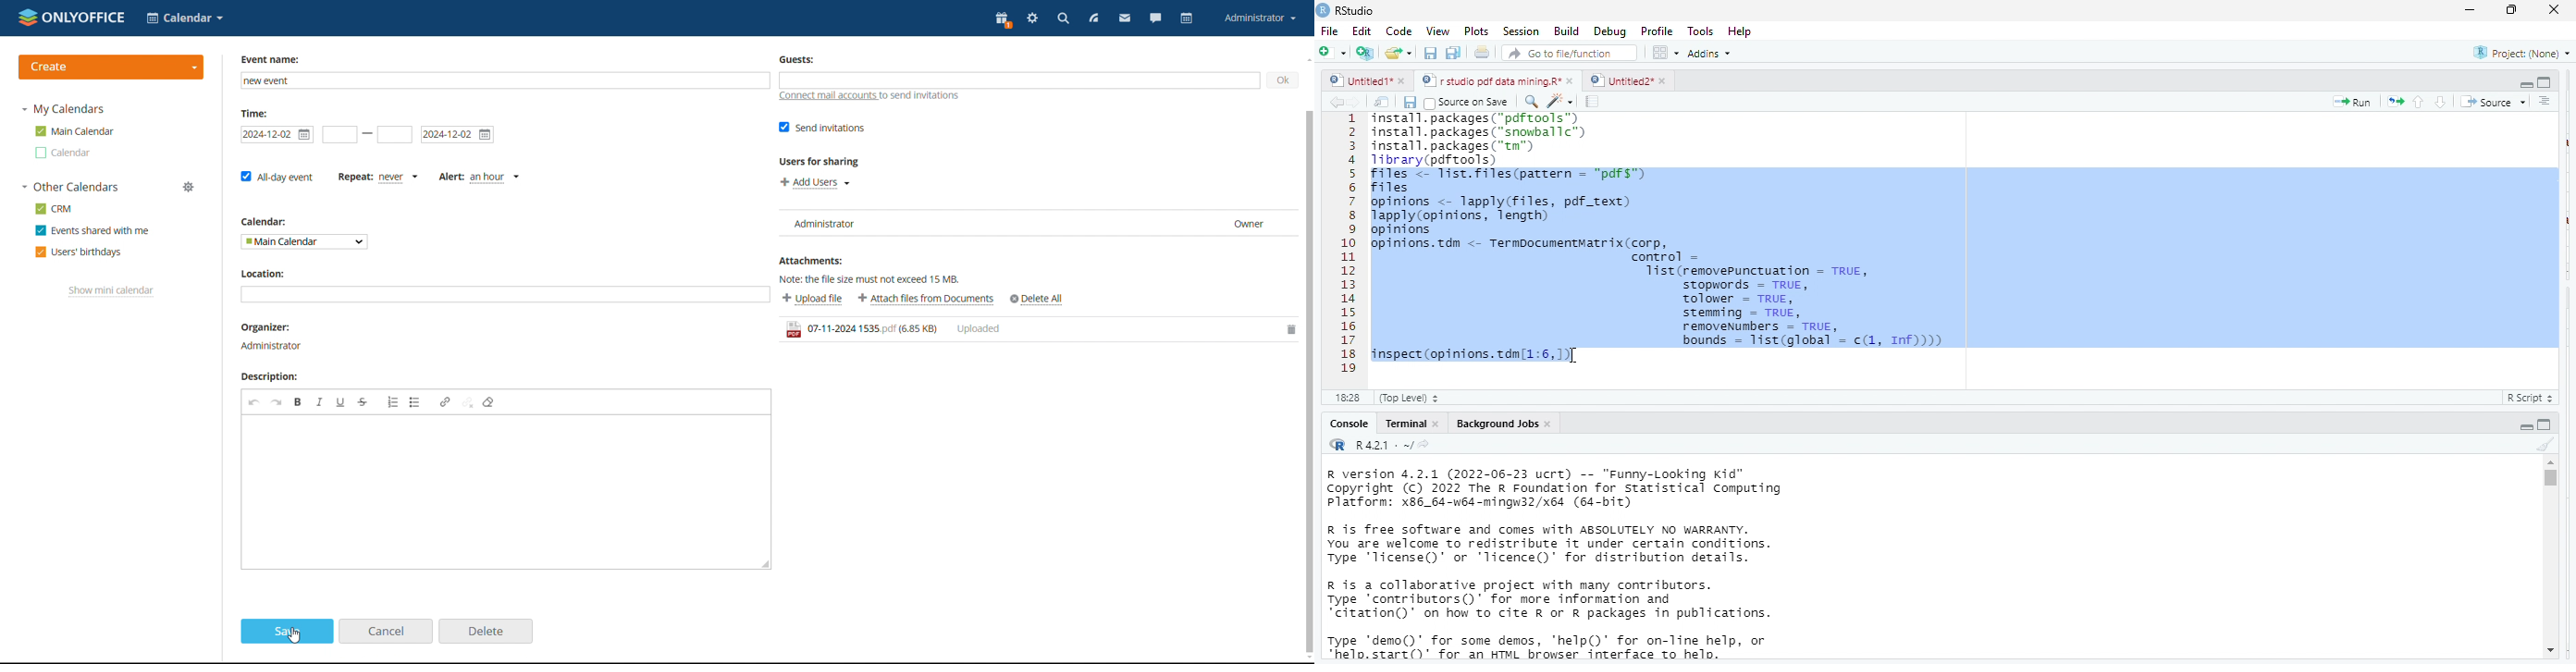 Image resolution: width=2576 pixels, height=672 pixels. I want to click on re run the previous code region, so click(2392, 101).